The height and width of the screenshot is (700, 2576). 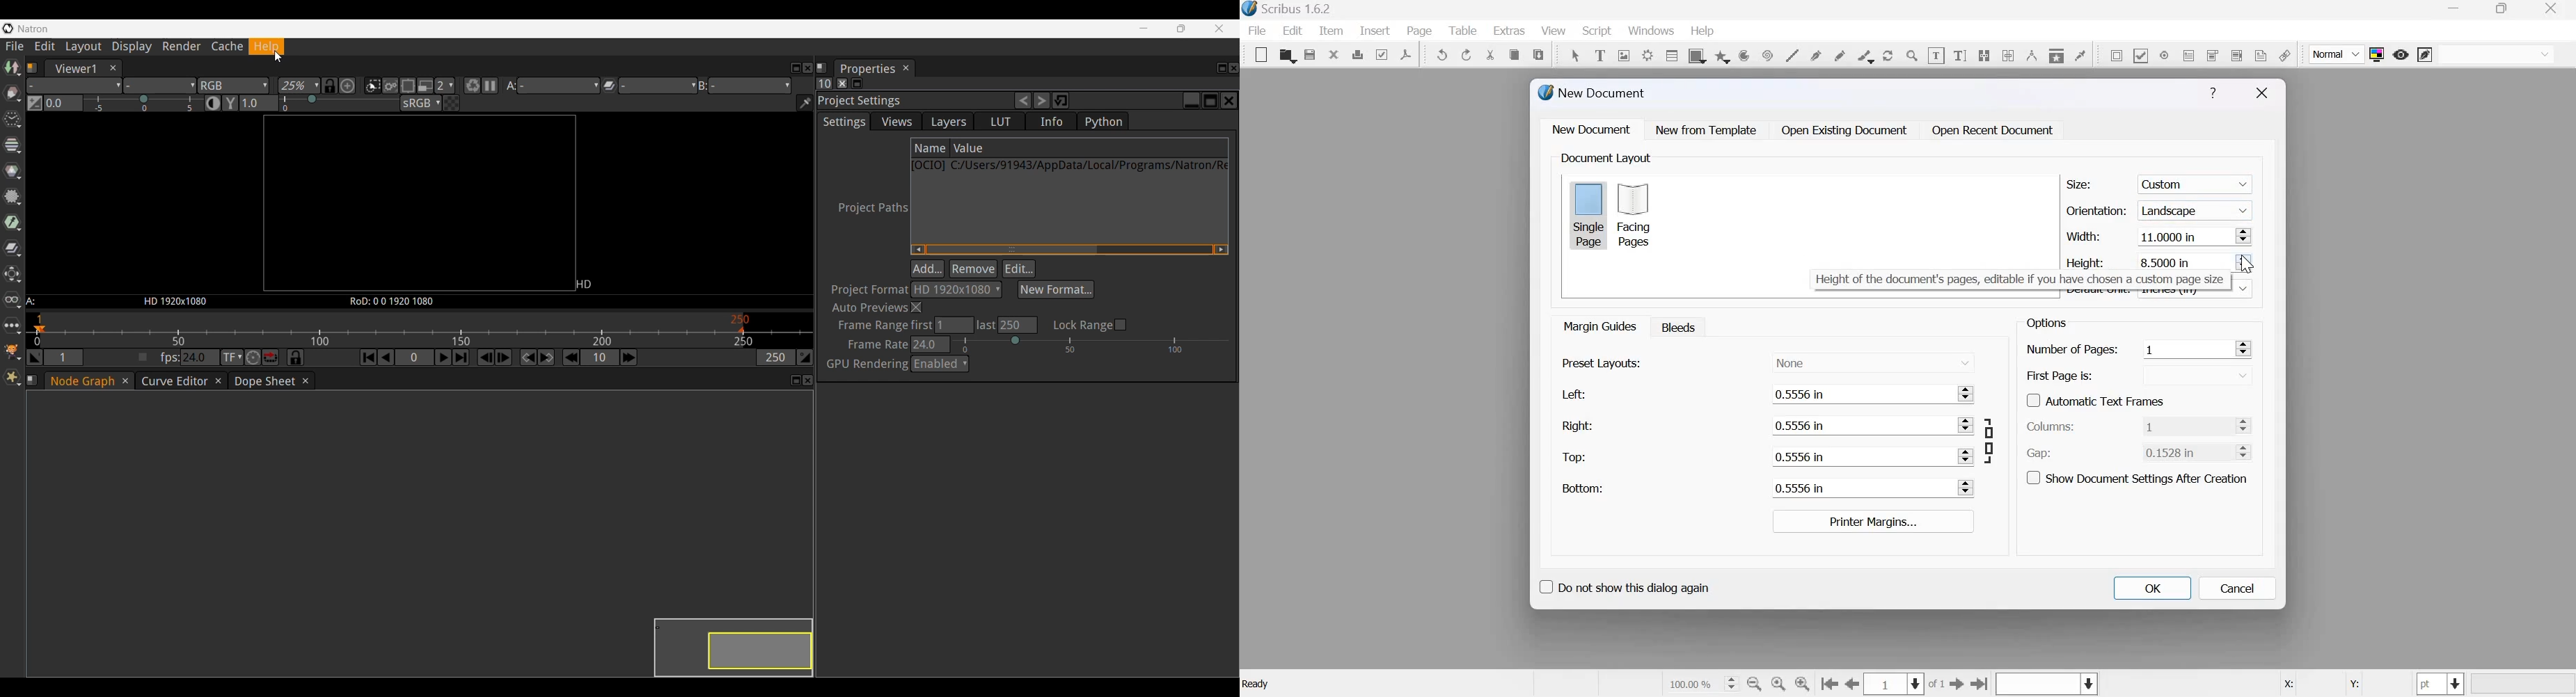 I want to click on View, so click(x=1555, y=31).